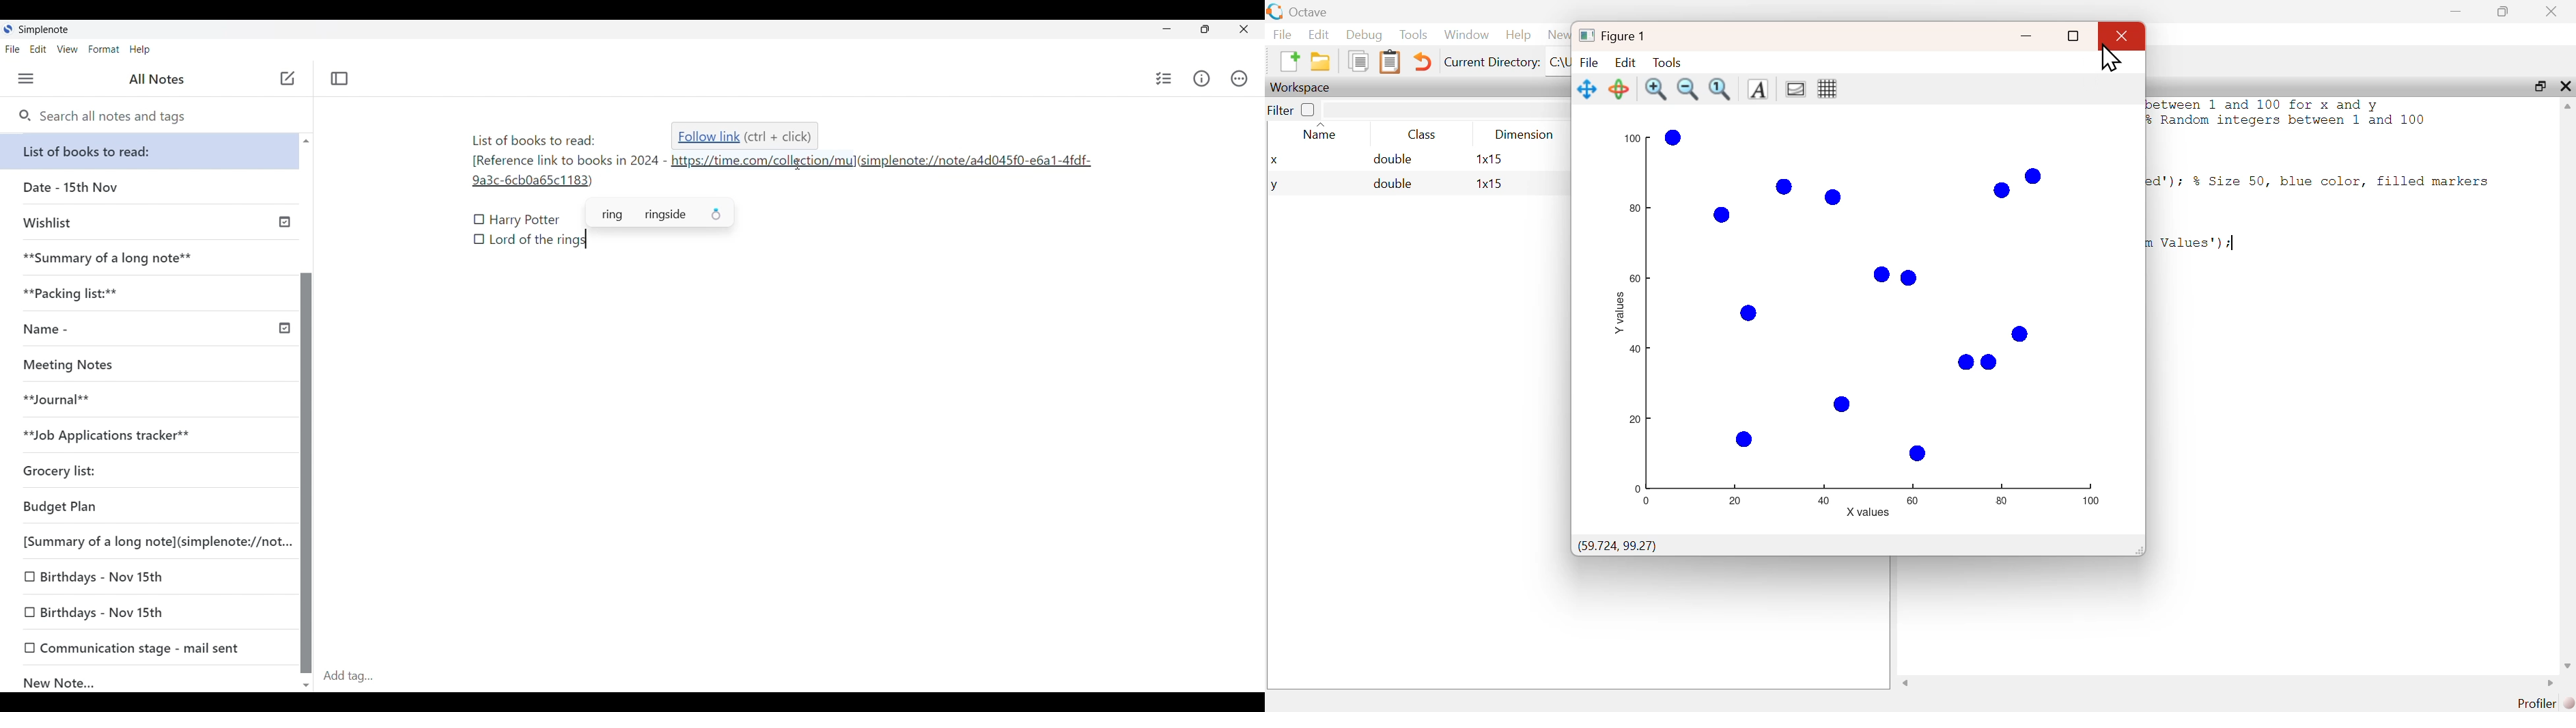  What do you see at coordinates (2550, 683) in the screenshot?
I see `scroll right` at bounding box center [2550, 683].